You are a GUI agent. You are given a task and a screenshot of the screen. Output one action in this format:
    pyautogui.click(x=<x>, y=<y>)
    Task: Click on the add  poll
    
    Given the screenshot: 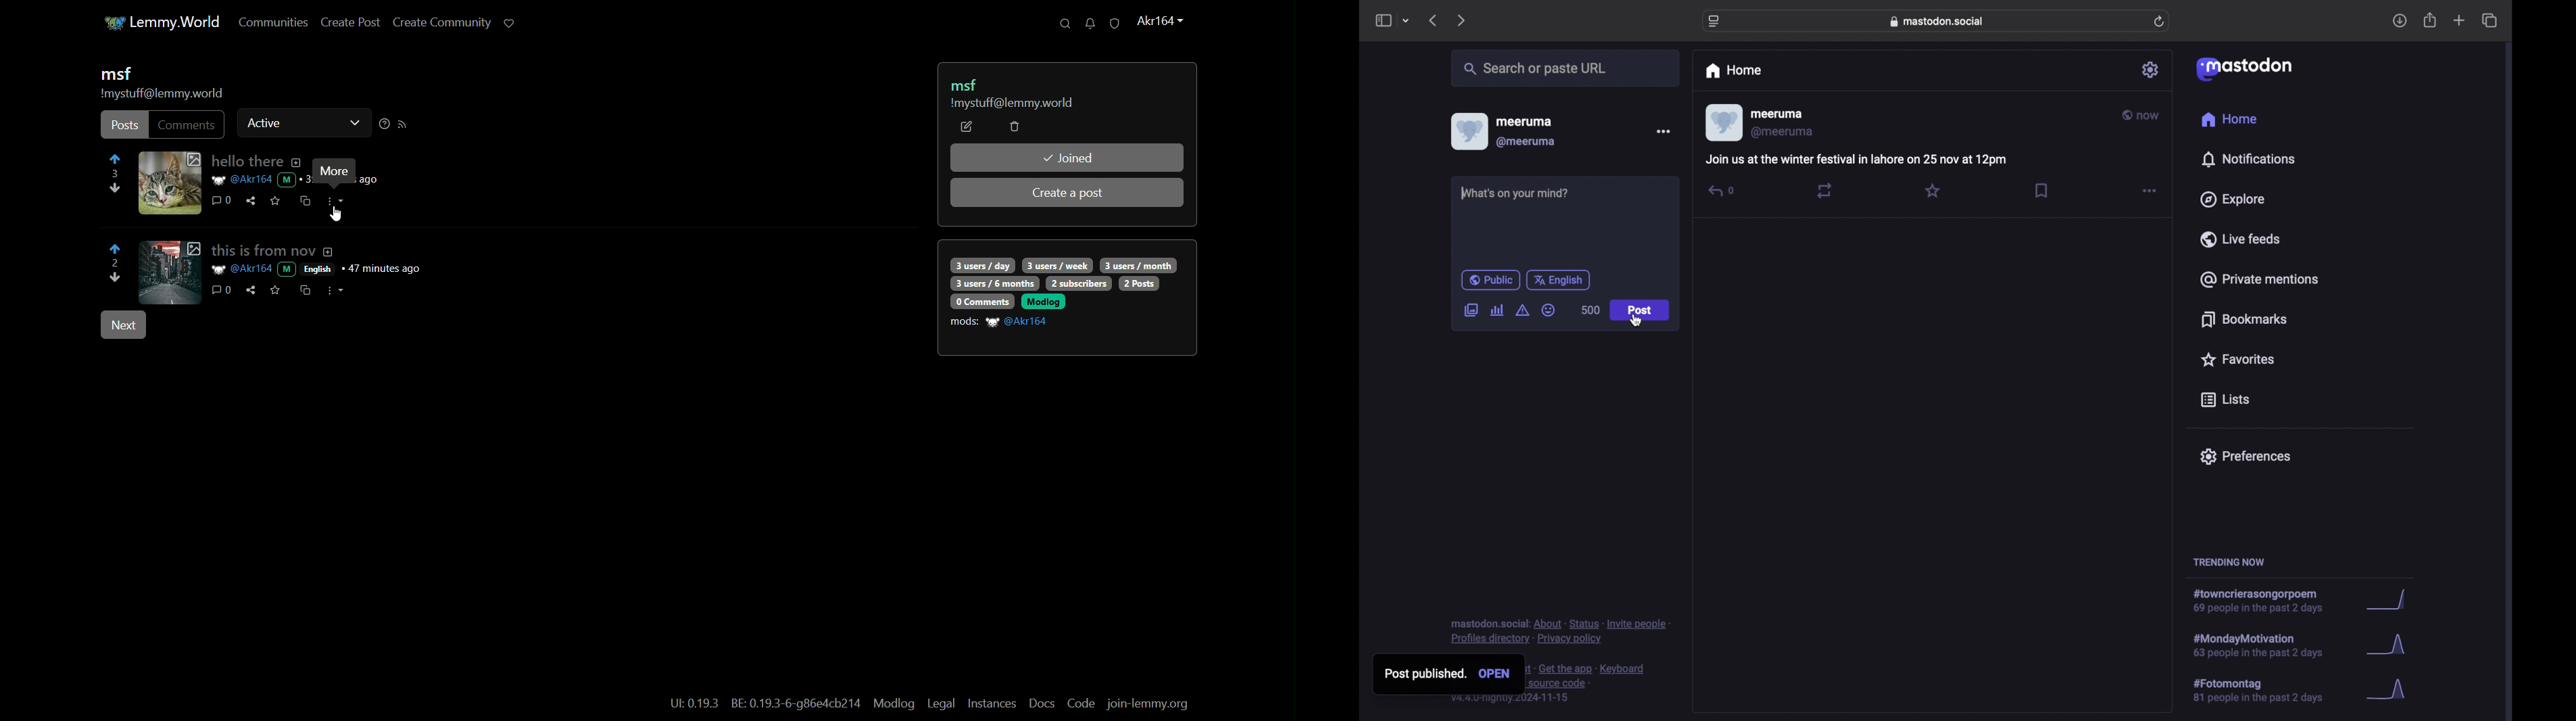 What is the action you would take?
    pyautogui.click(x=1497, y=310)
    